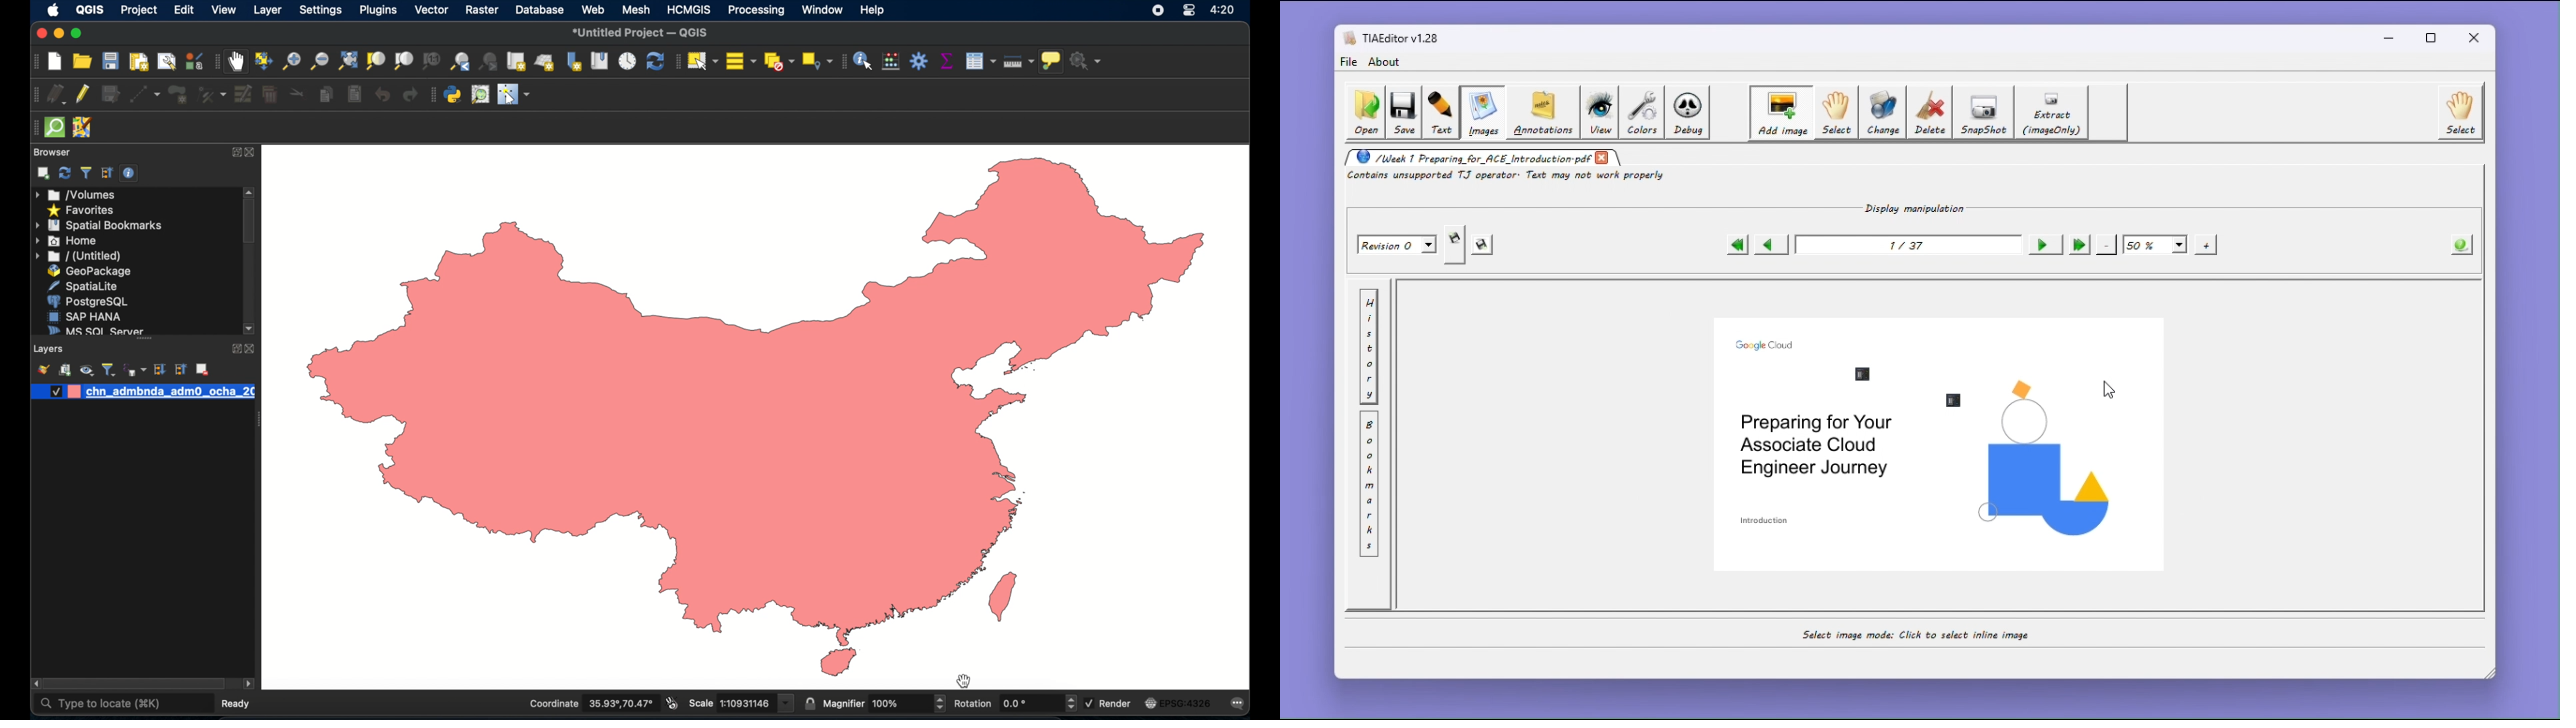 The width and height of the screenshot is (2576, 728). What do you see at coordinates (57, 95) in the screenshot?
I see `current edits` at bounding box center [57, 95].